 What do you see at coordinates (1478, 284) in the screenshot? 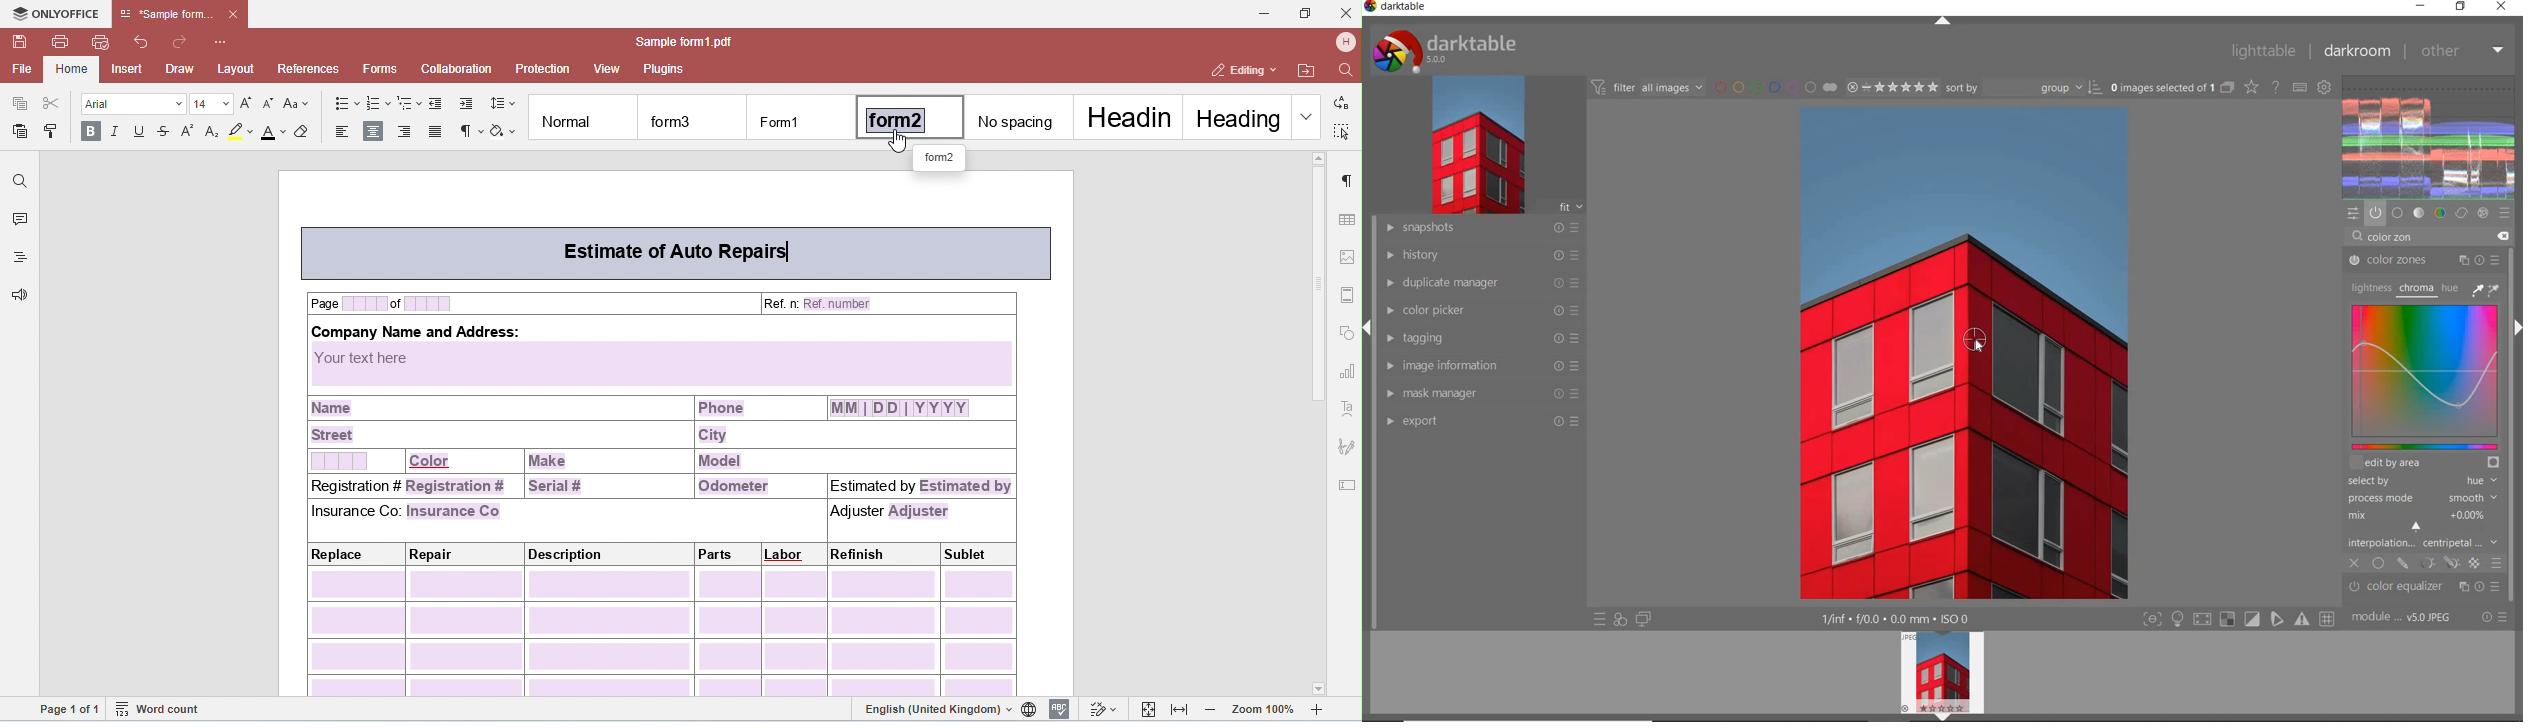
I see `duplicate manager` at bounding box center [1478, 284].